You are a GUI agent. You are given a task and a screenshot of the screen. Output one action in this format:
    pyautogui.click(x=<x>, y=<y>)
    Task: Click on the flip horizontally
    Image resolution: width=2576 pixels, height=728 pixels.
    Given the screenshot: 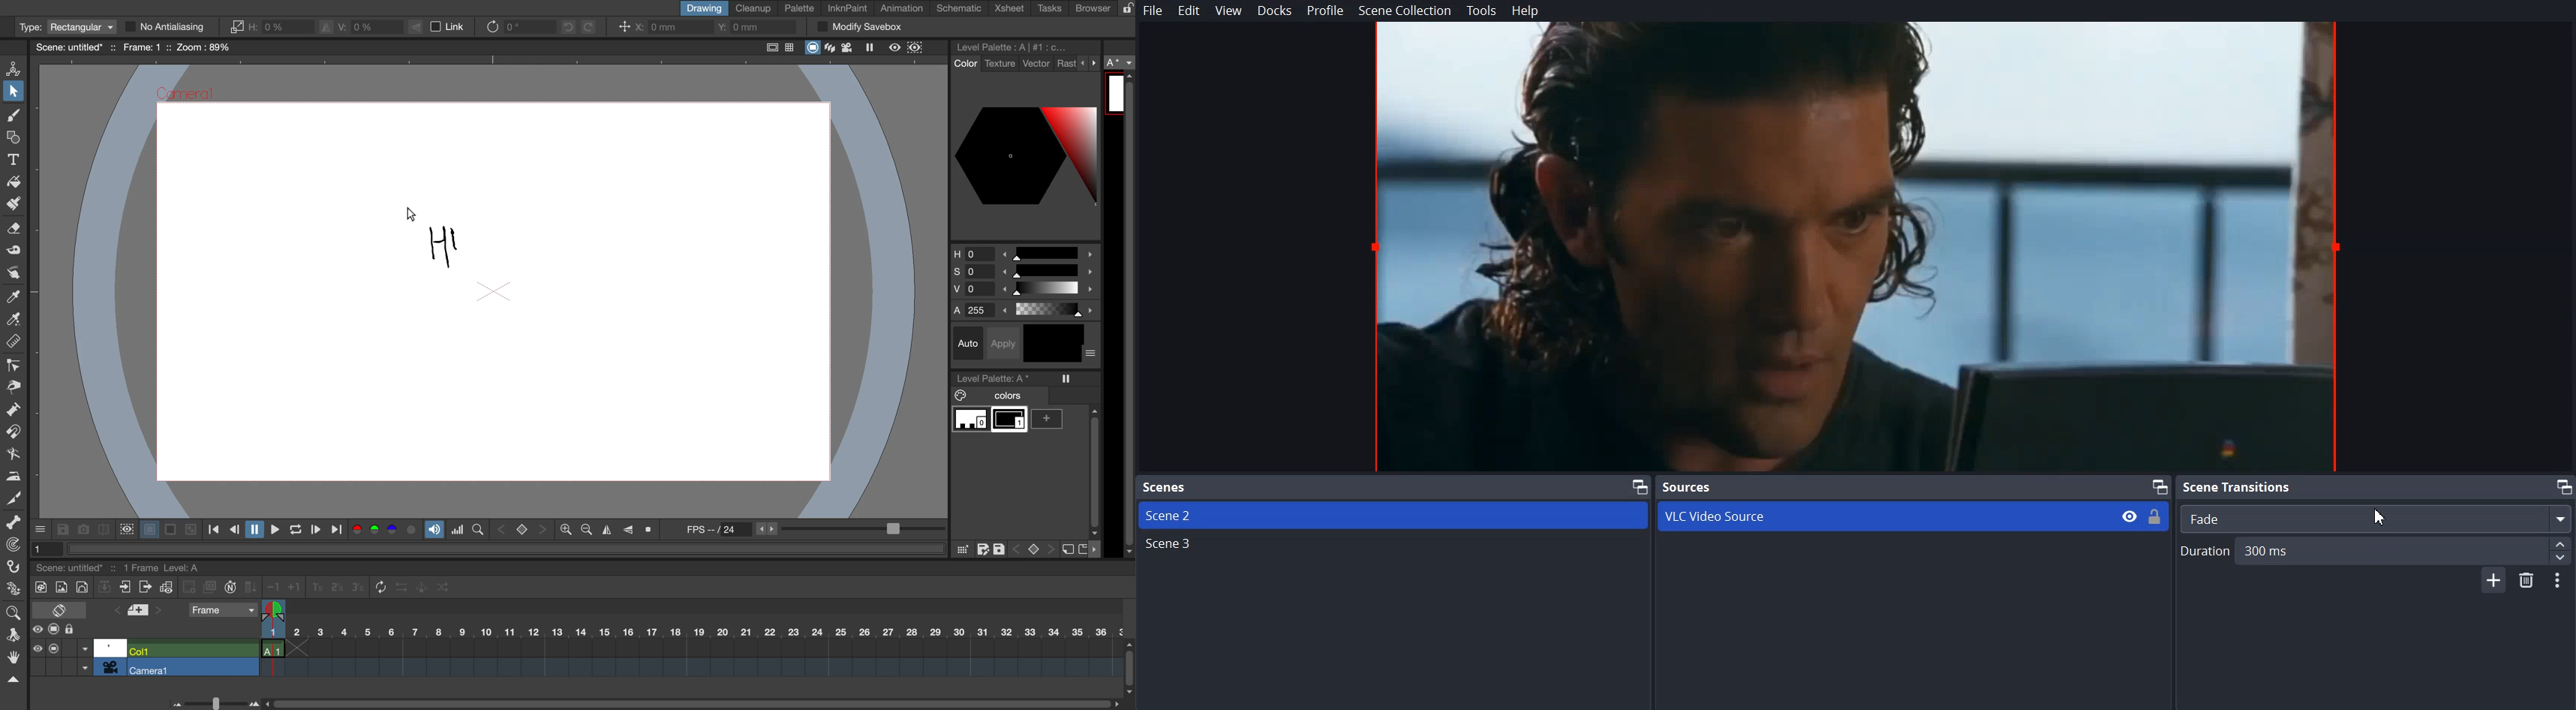 What is the action you would take?
    pyautogui.click(x=604, y=529)
    